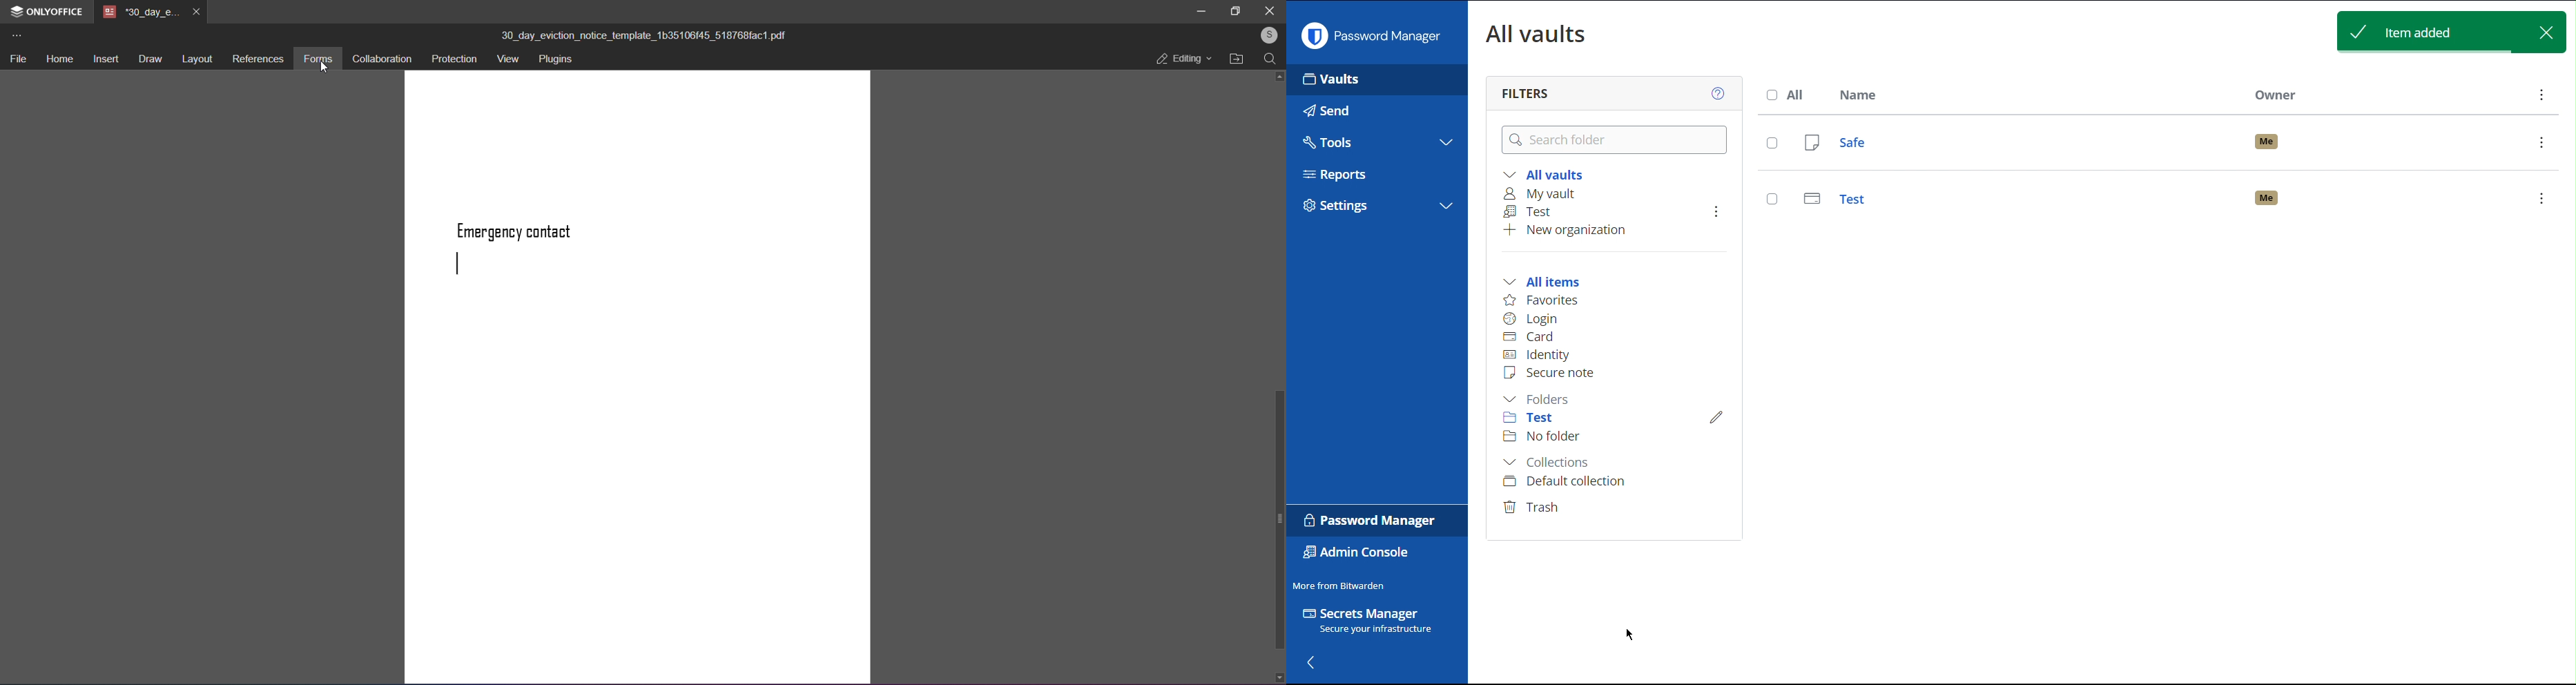 The height and width of the screenshot is (700, 2576). What do you see at coordinates (15, 36) in the screenshot?
I see `more` at bounding box center [15, 36].